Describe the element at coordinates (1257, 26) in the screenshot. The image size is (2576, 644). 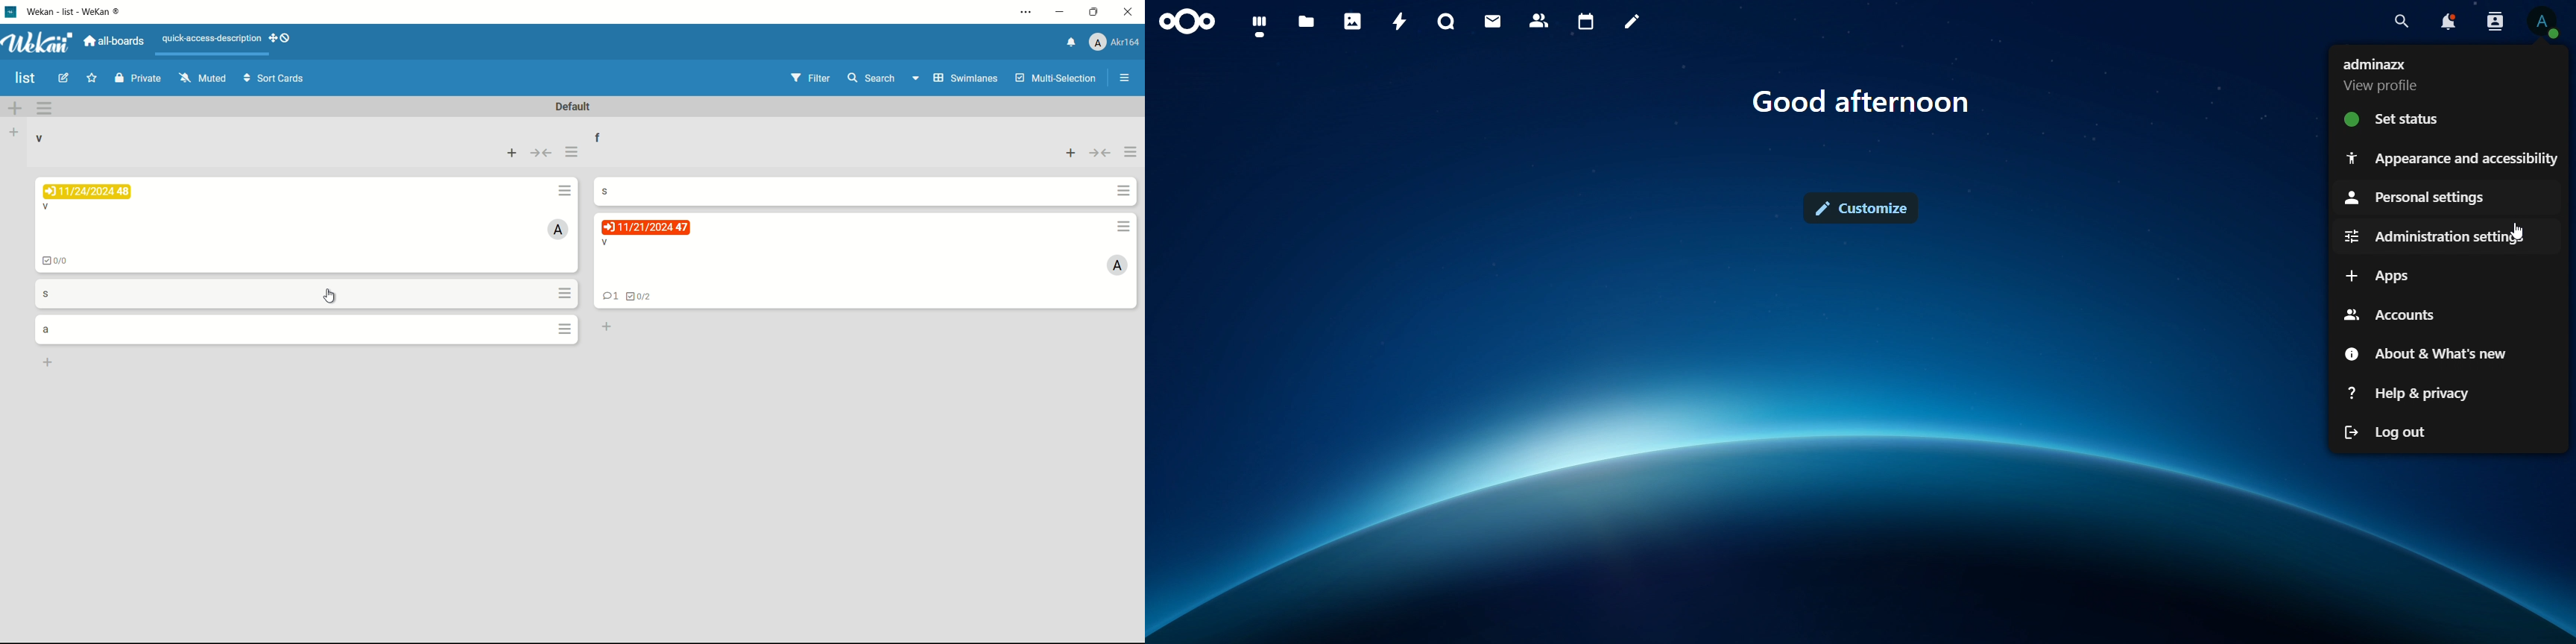
I see `dashboard` at that location.